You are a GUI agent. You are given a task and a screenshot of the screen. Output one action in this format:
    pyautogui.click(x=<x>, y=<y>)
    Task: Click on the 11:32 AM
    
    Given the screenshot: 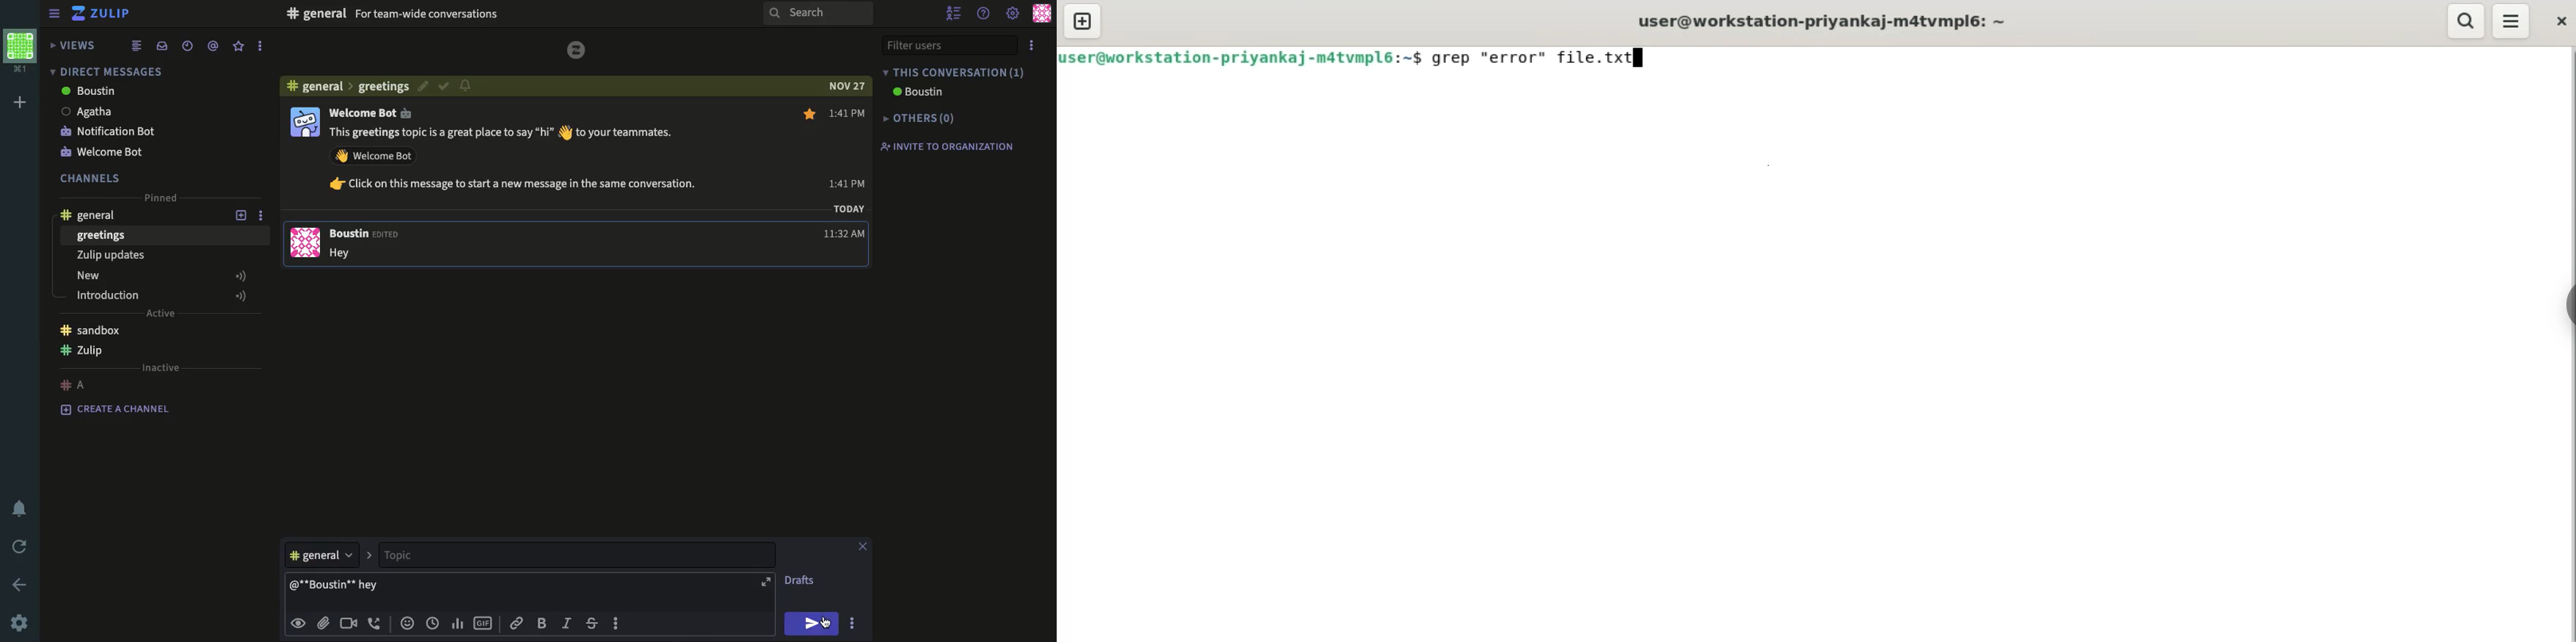 What is the action you would take?
    pyautogui.click(x=847, y=234)
    